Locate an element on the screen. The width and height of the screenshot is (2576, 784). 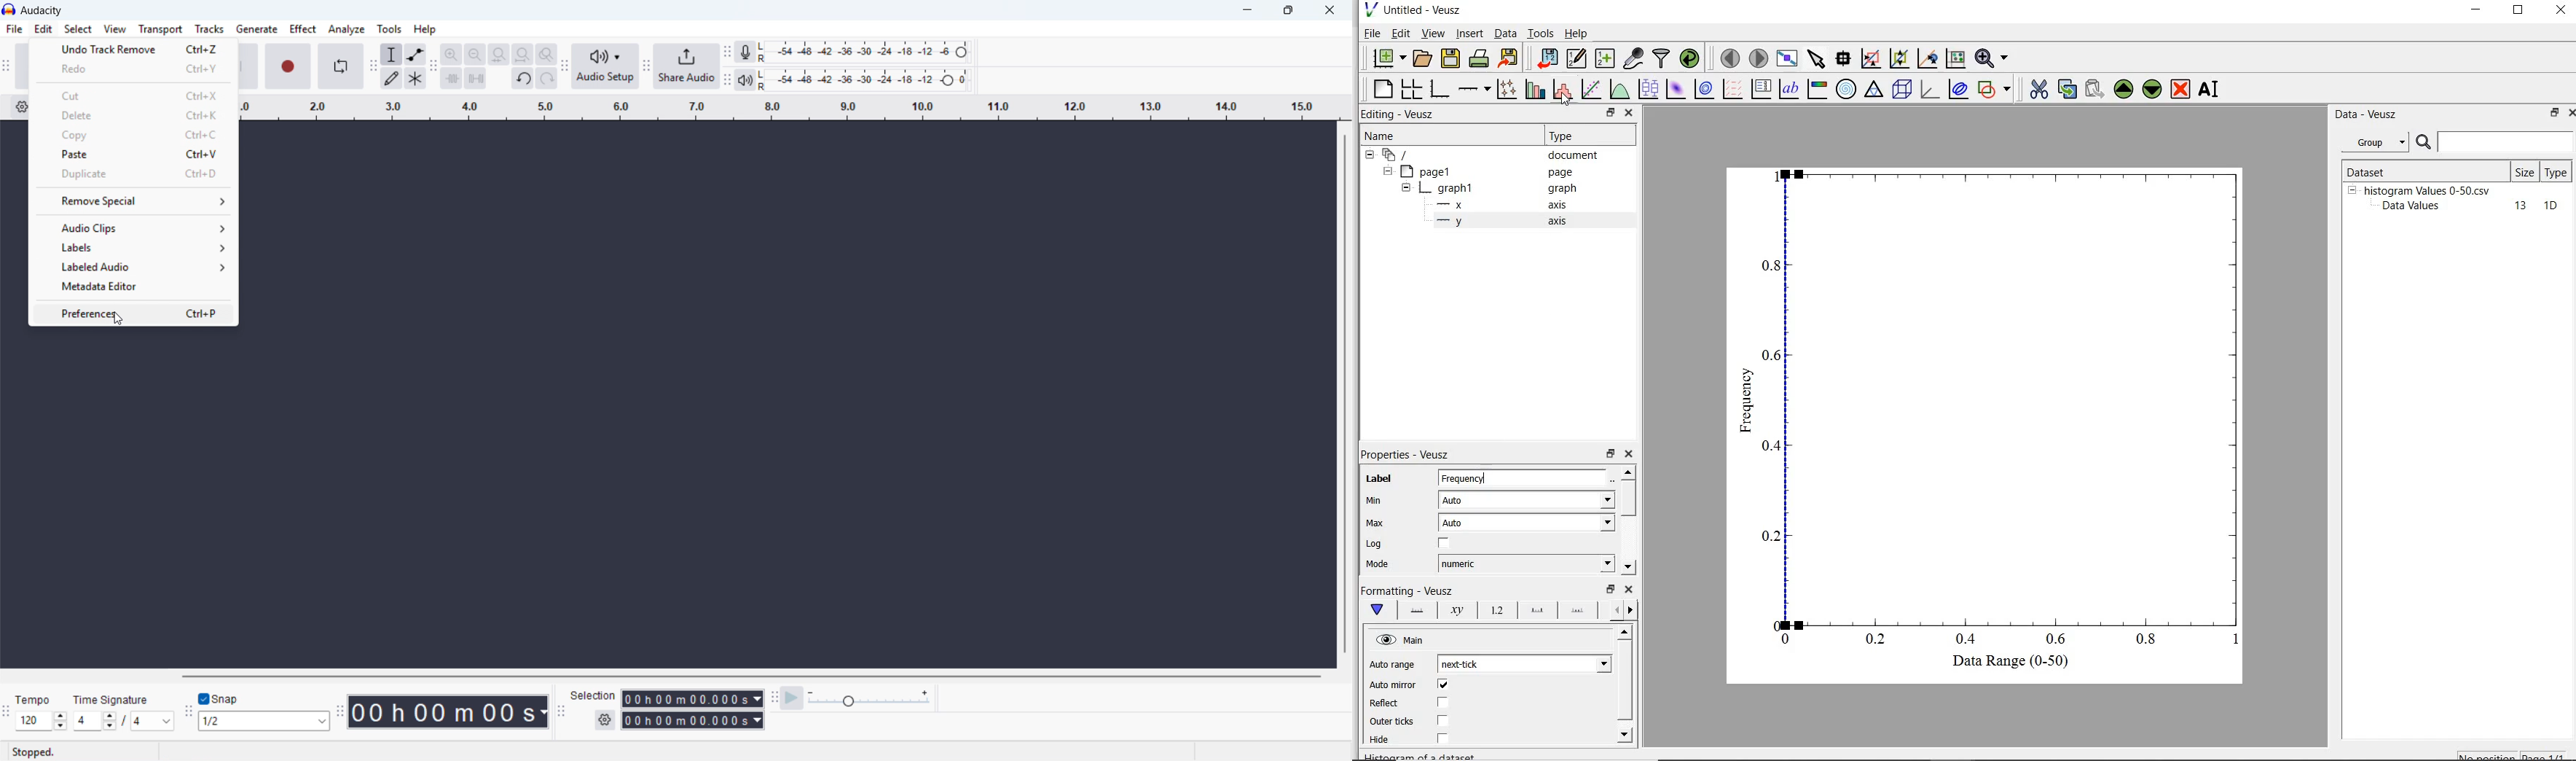
playback speed is located at coordinates (869, 698).